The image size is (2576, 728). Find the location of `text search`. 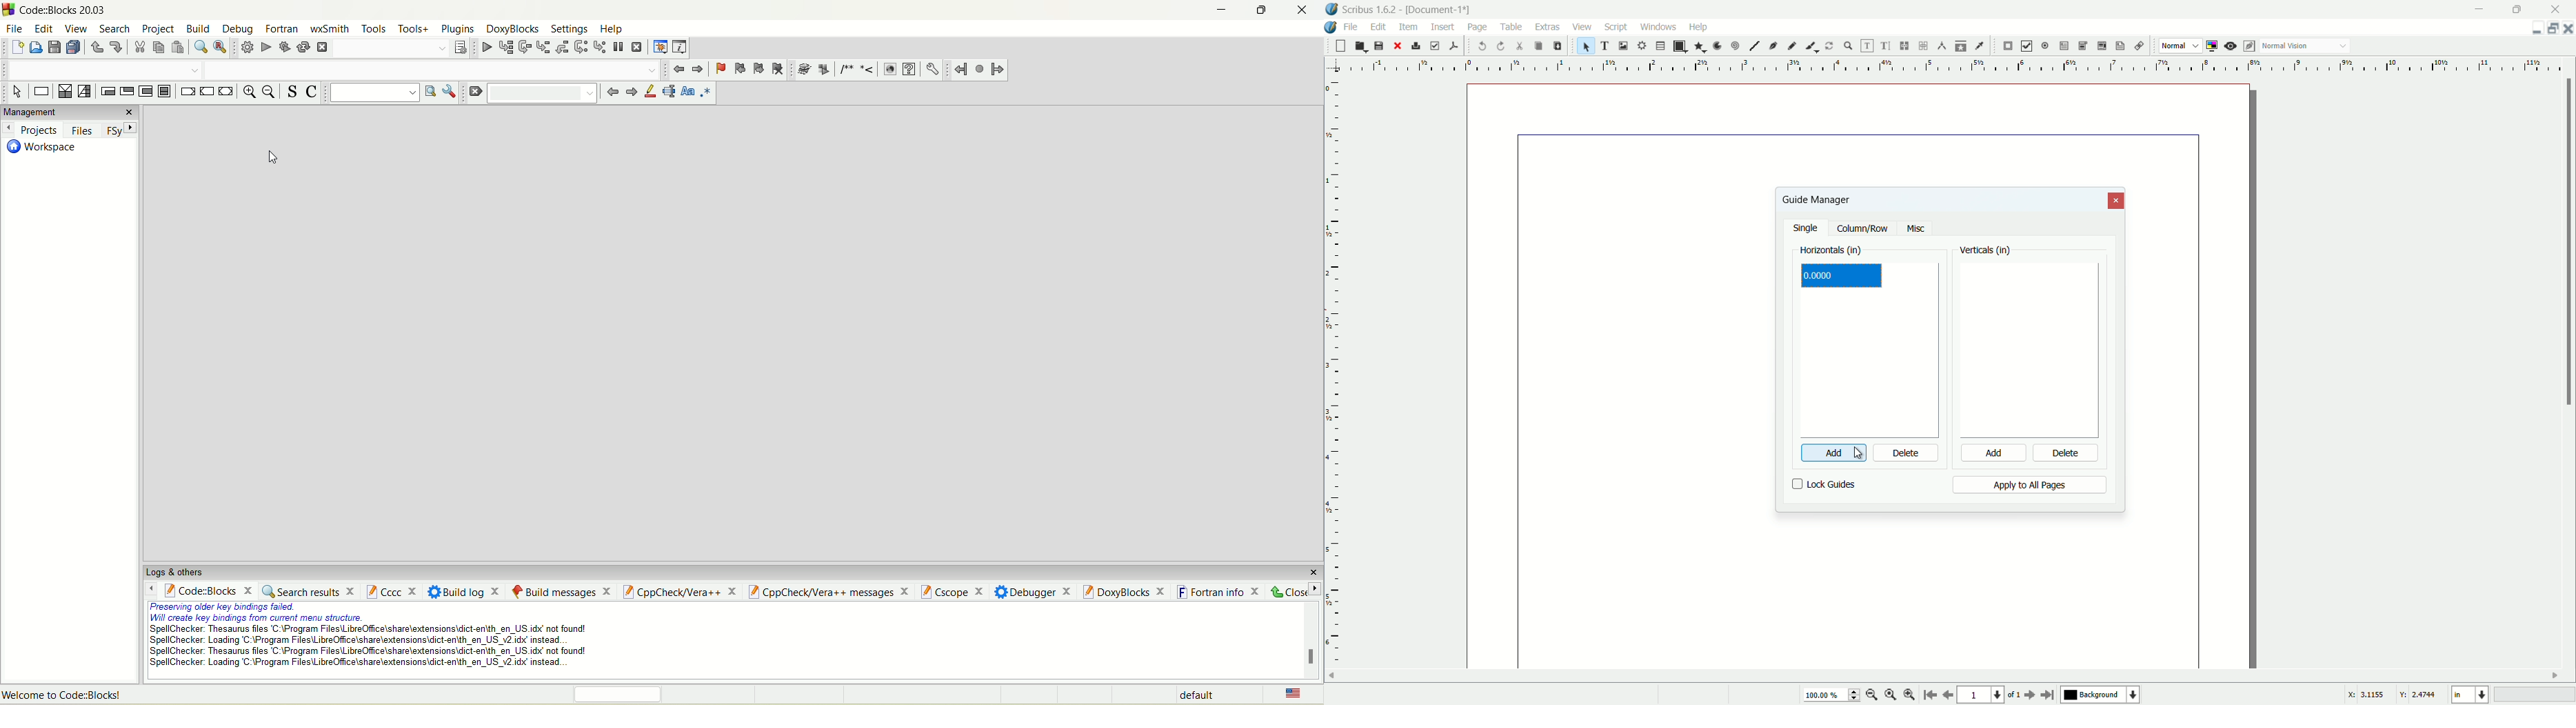

text search is located at coordinates (371, 95).